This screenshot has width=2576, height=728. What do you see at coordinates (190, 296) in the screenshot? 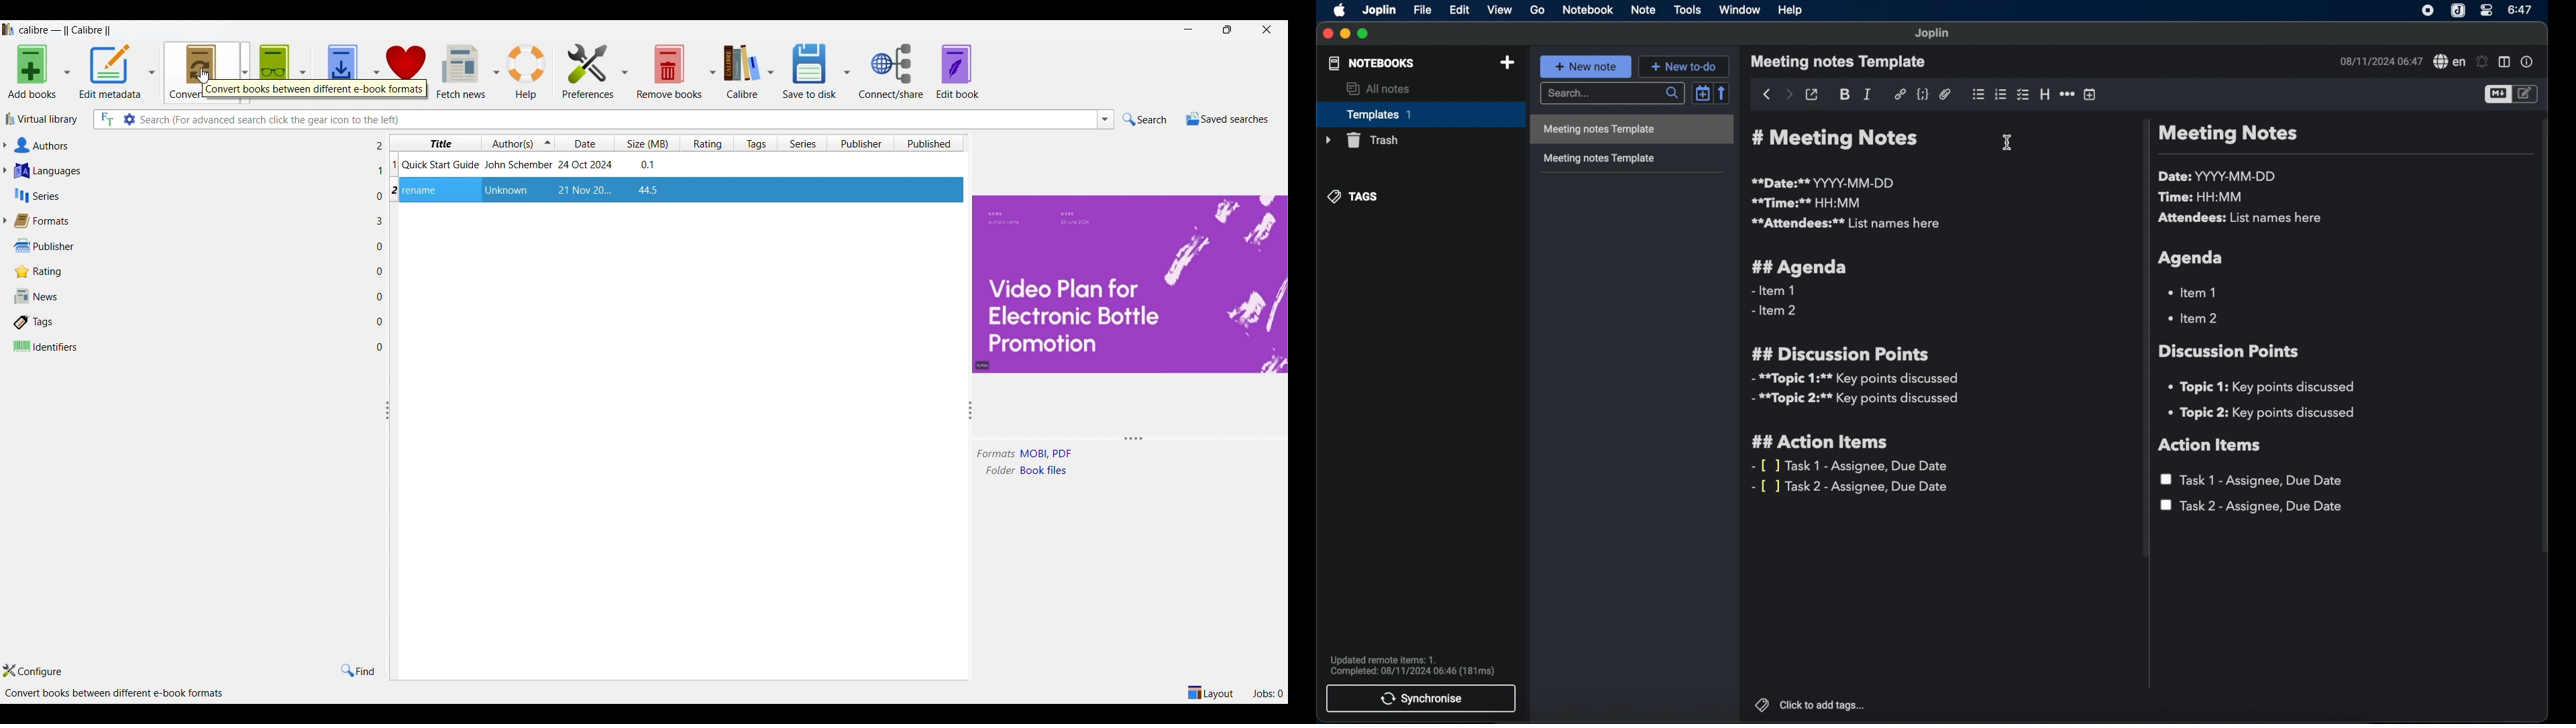
I see `News` at bounding box center [190, 296].